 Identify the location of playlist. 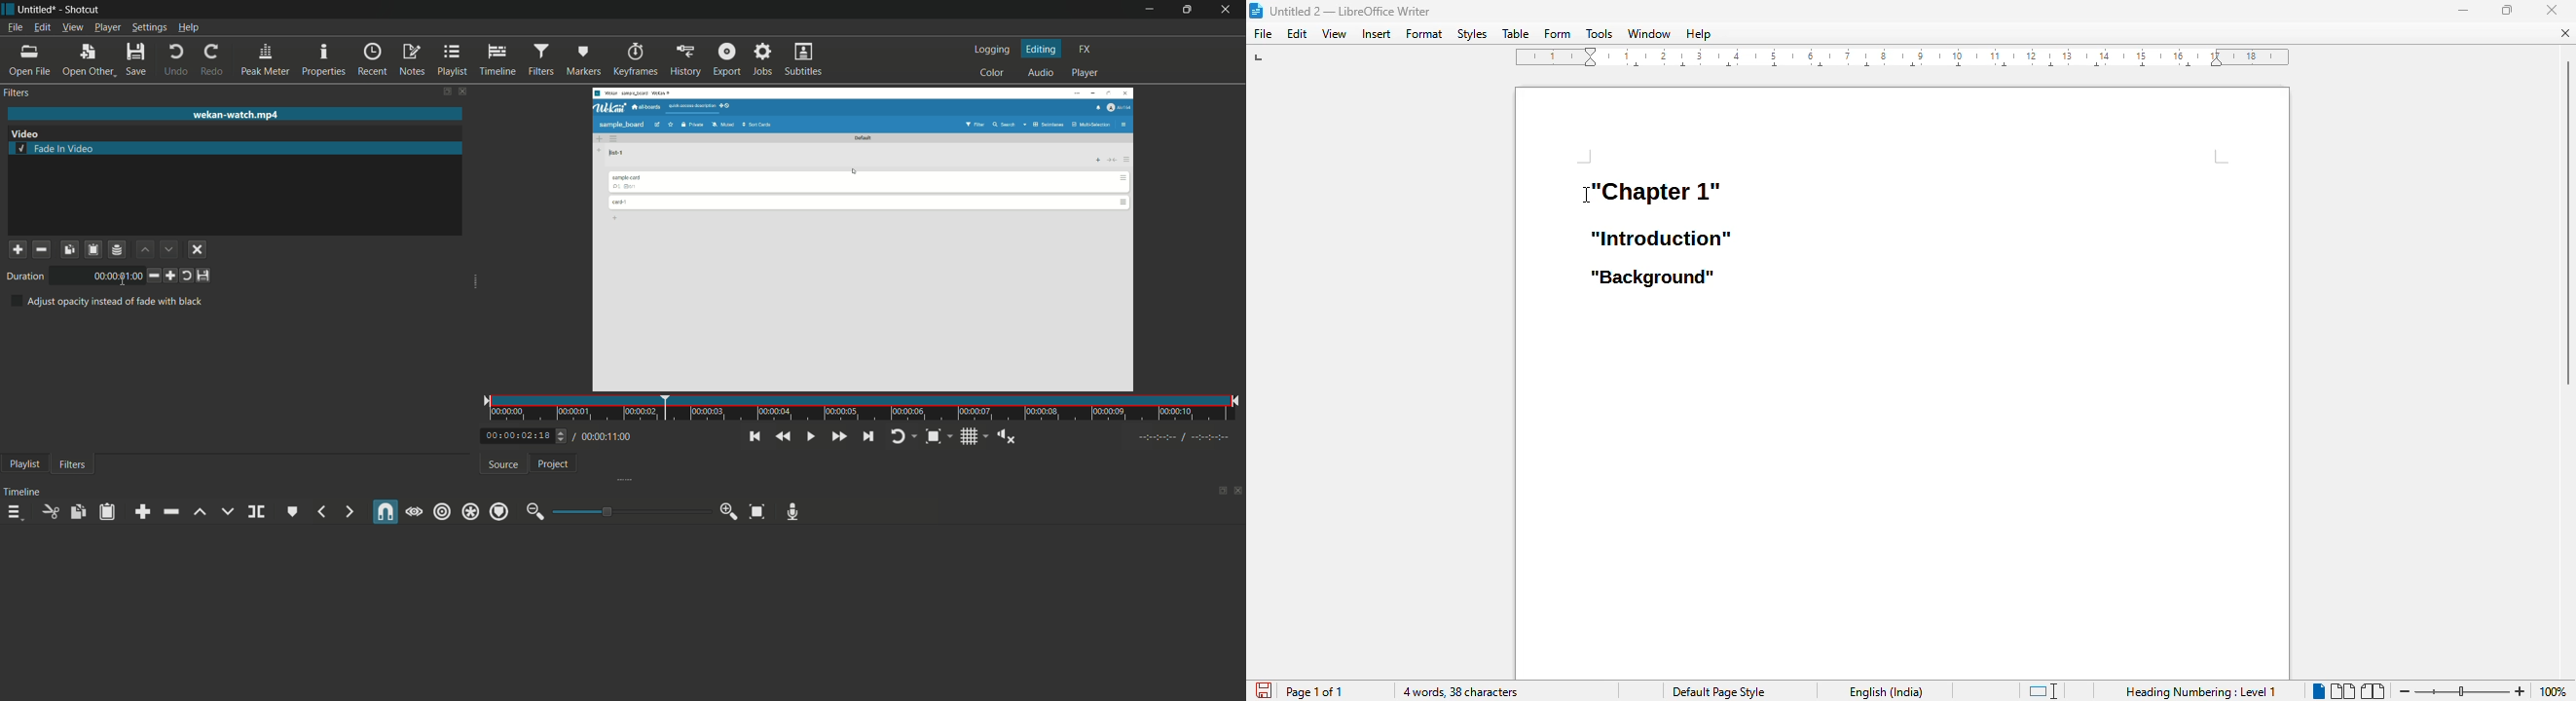
(25, 464).